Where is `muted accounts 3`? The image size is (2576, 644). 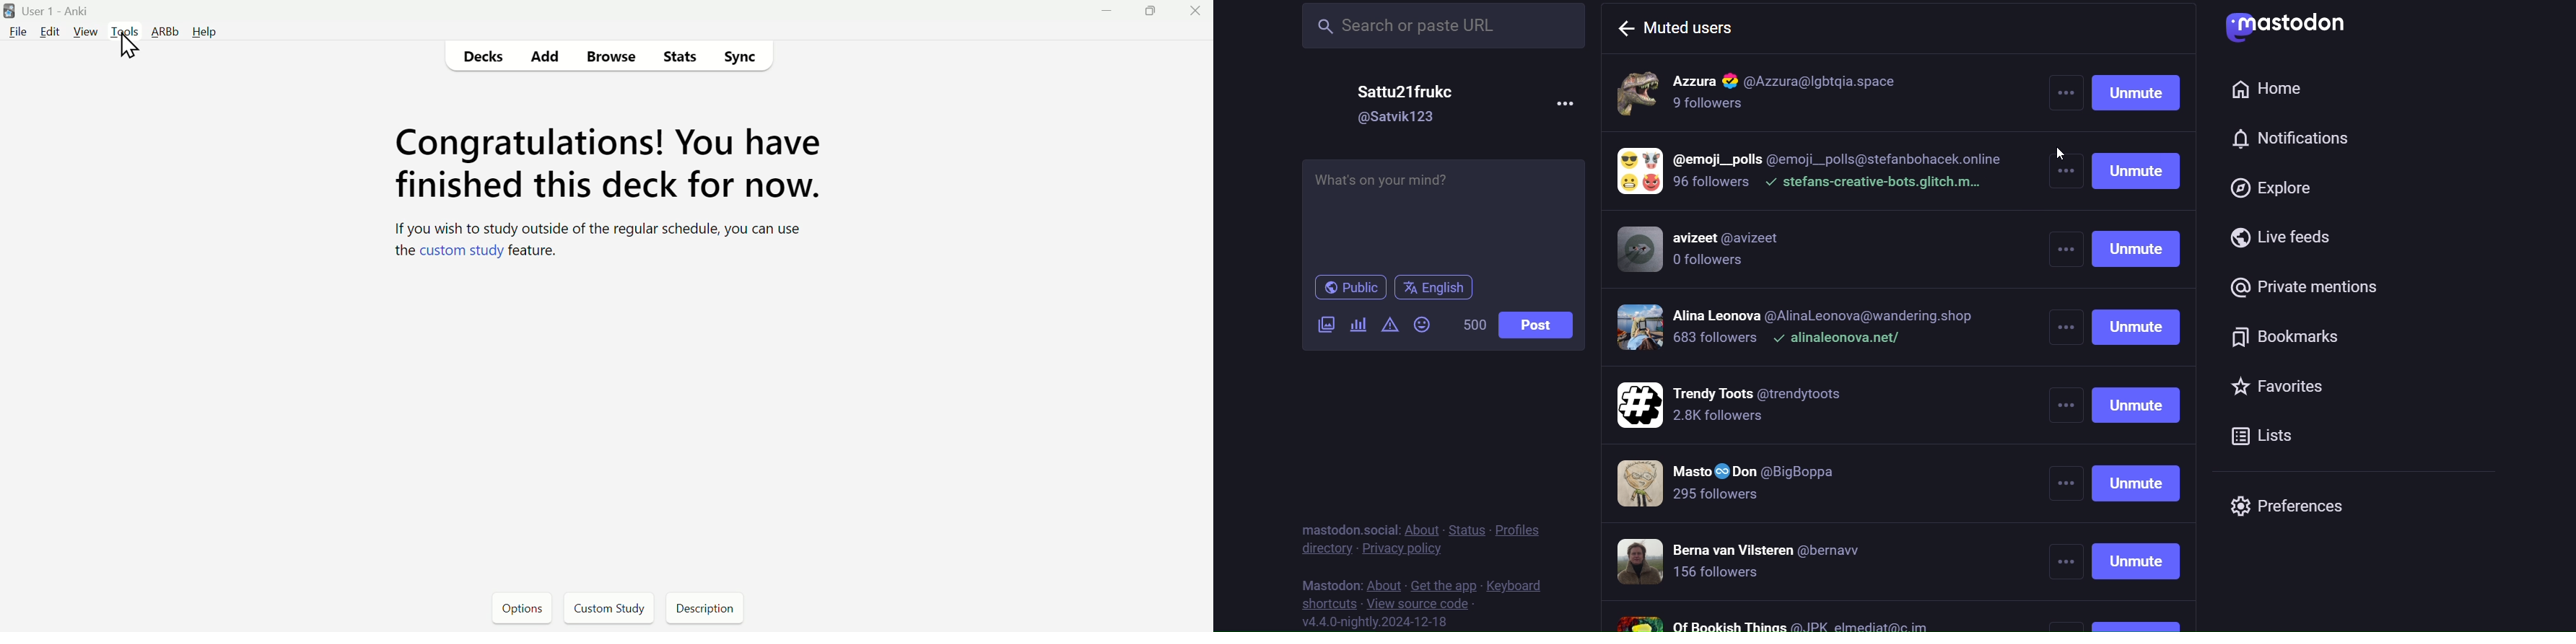
muted accounts 3 is located at coordinates (1724, 250).